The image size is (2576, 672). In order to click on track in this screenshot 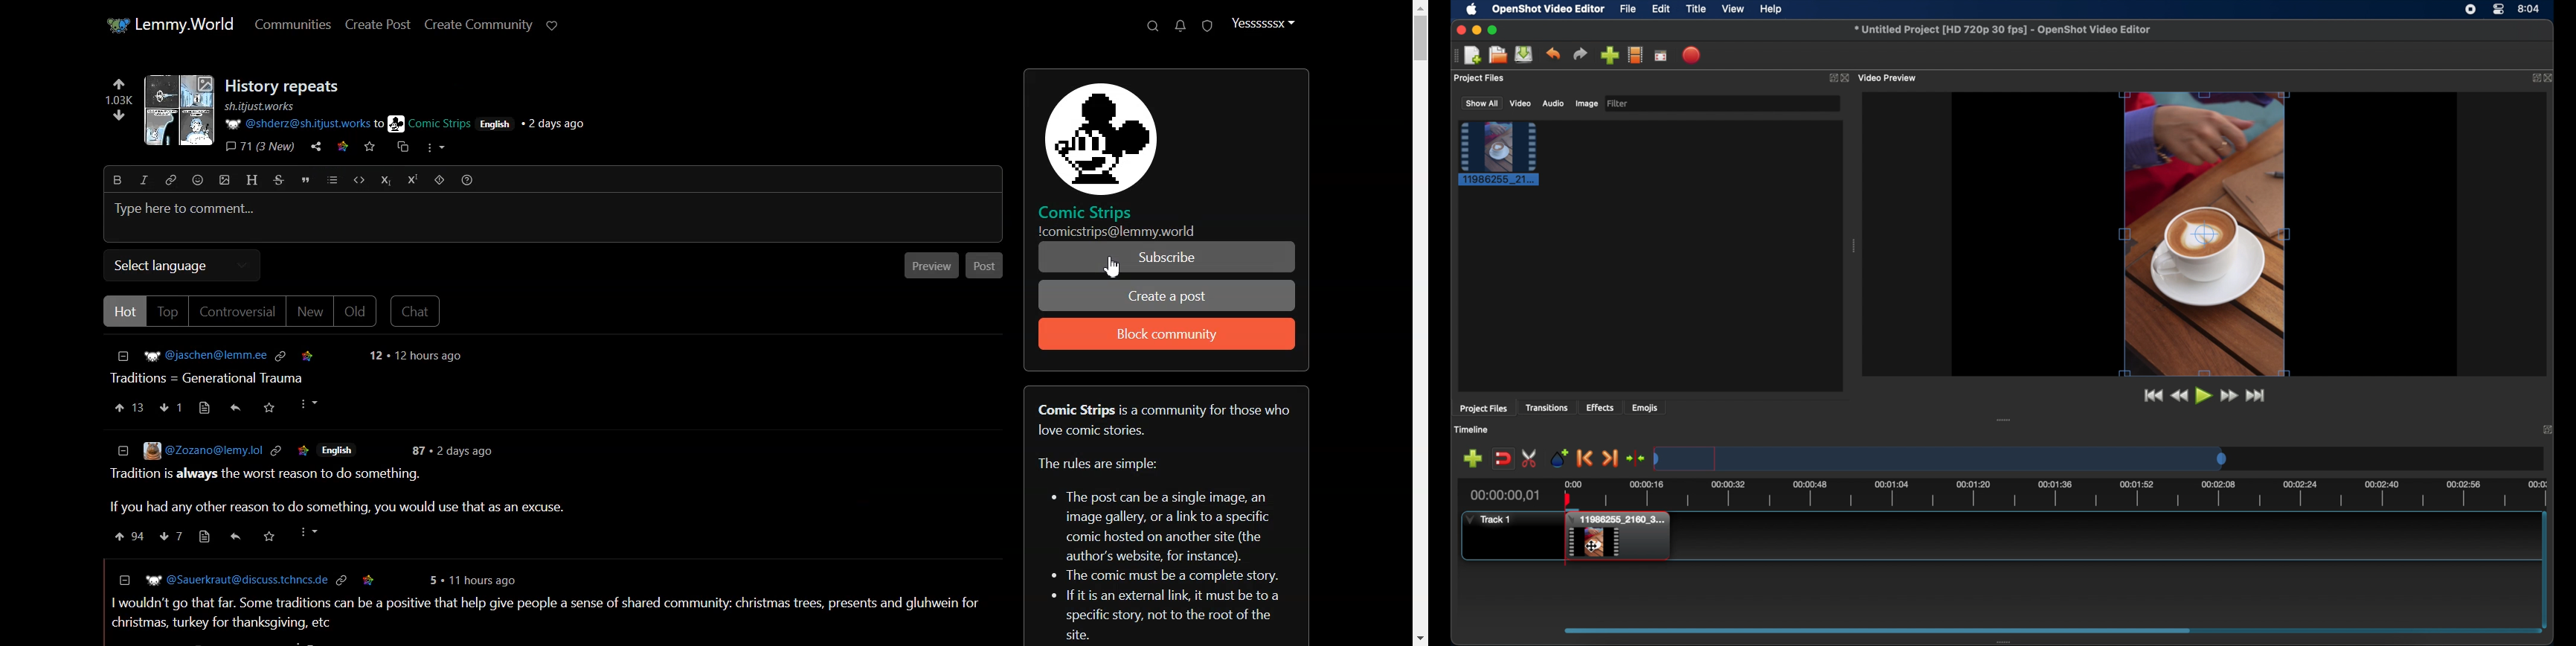, I will do `click(1620, 535)`.